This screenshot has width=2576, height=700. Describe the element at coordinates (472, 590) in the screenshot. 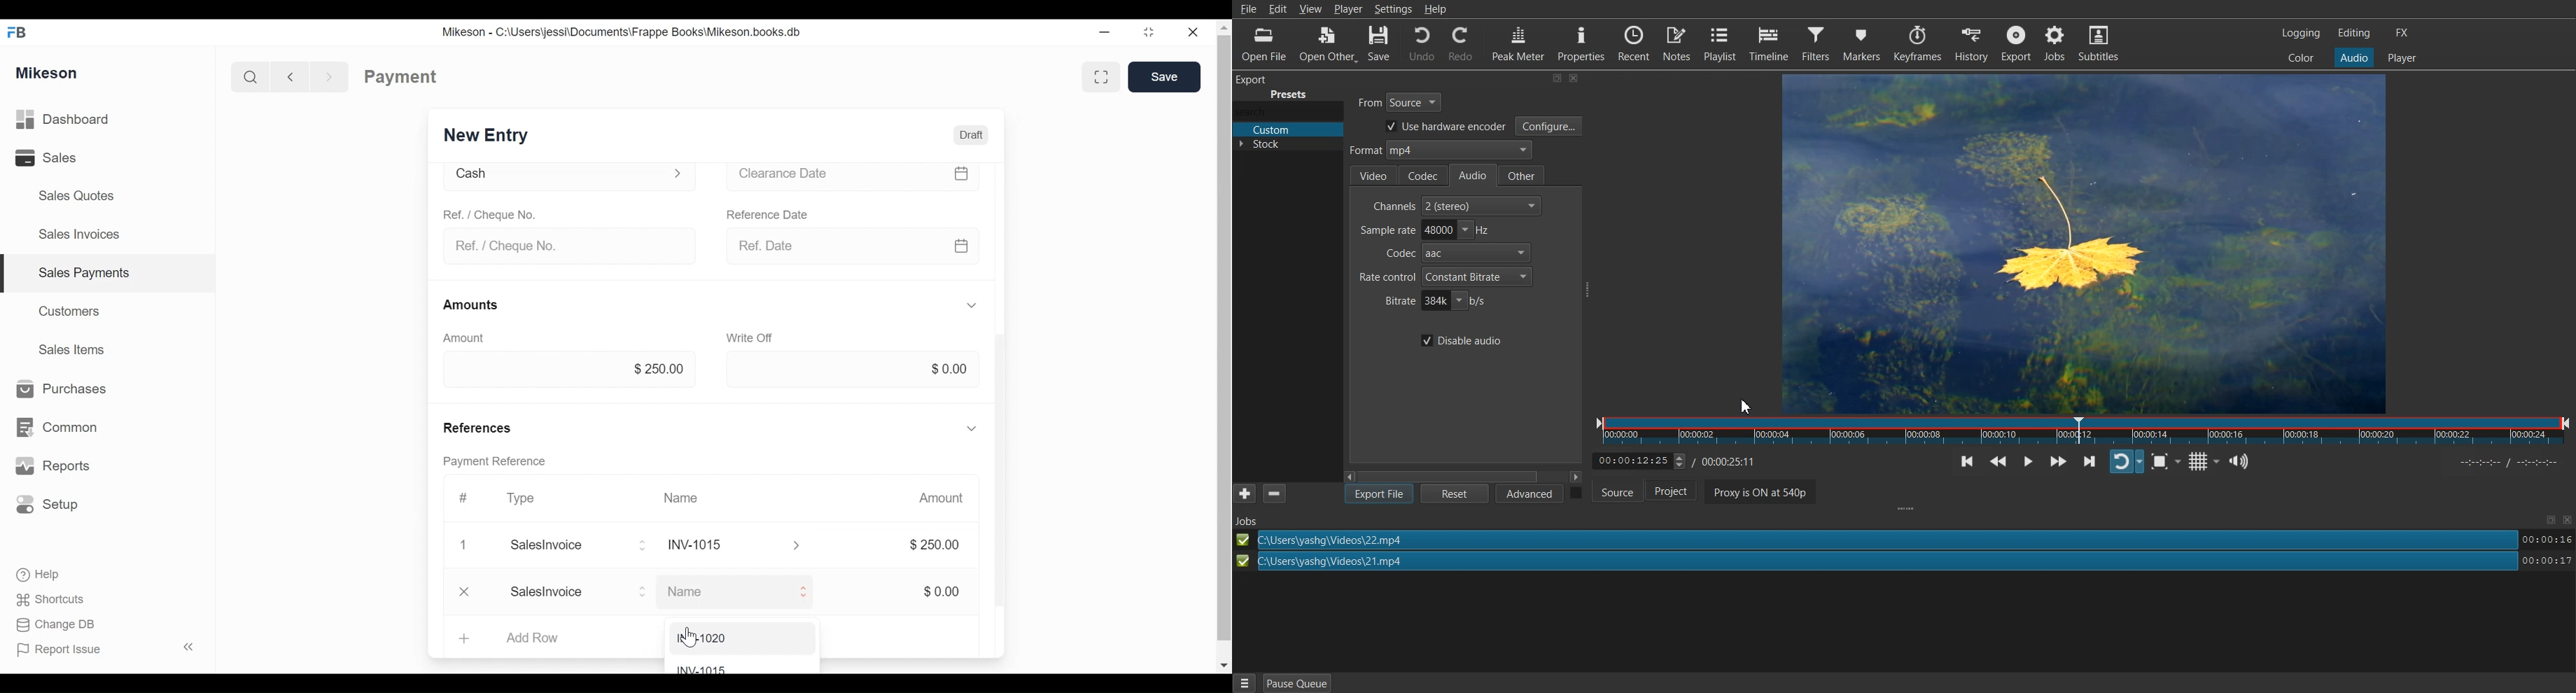

I see `Close` at that location.